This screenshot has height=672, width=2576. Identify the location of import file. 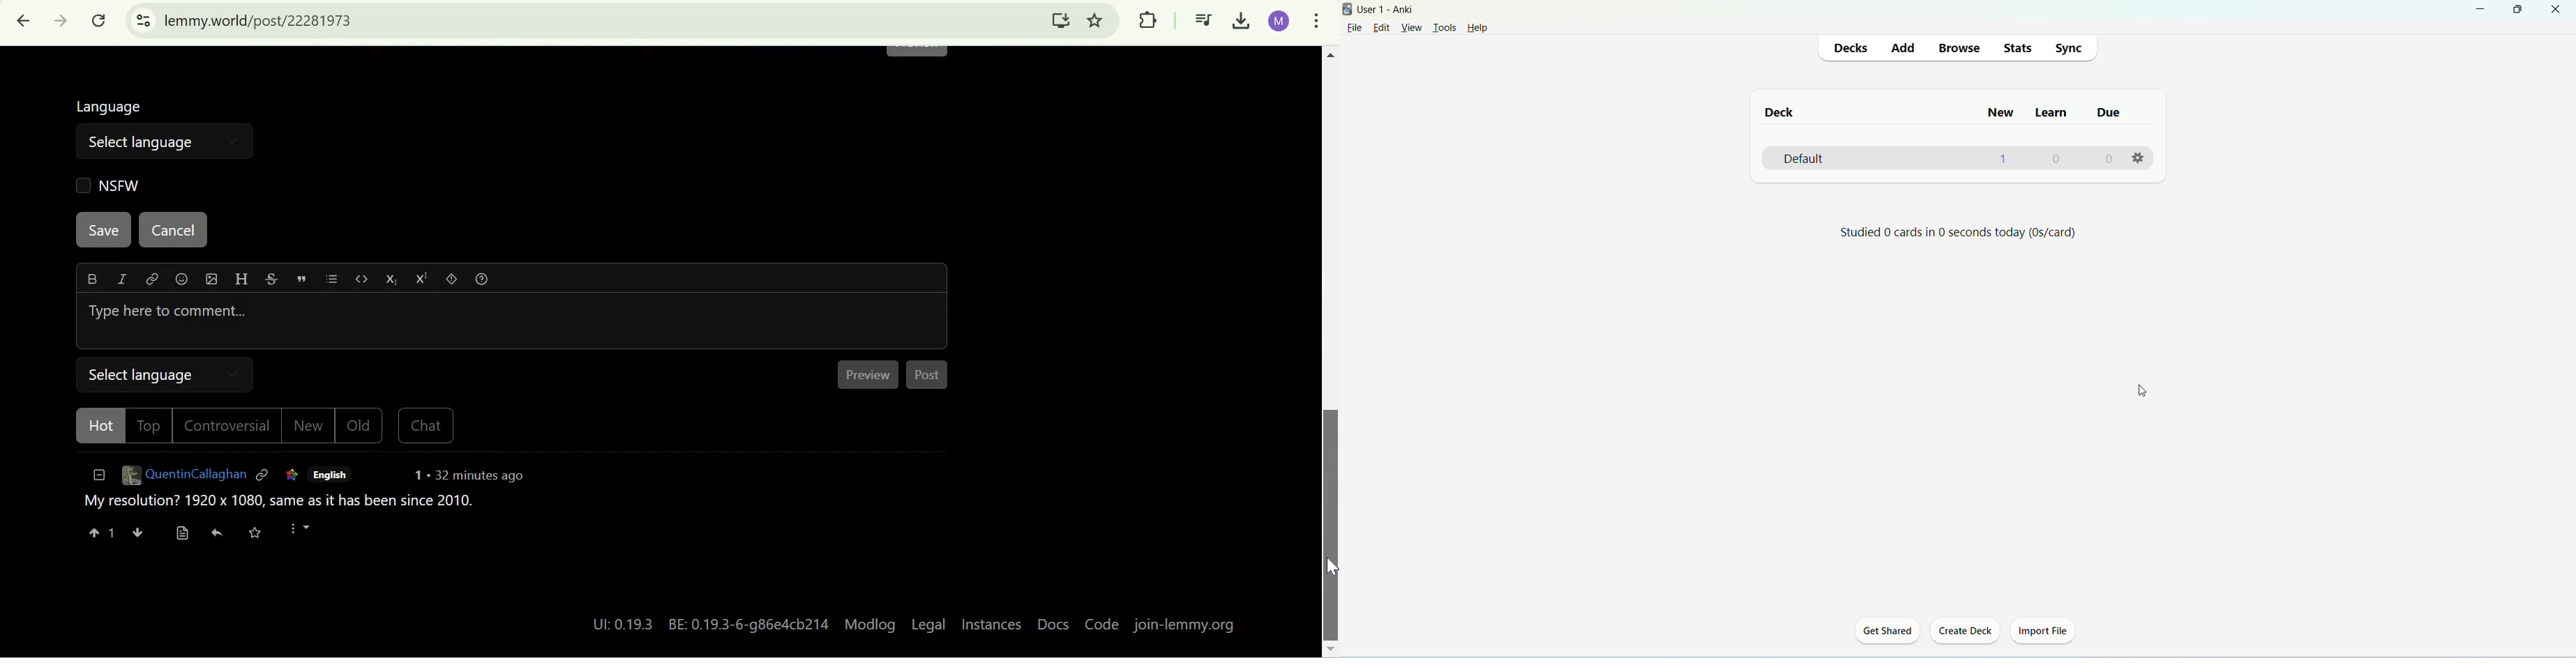
(2045, 633).